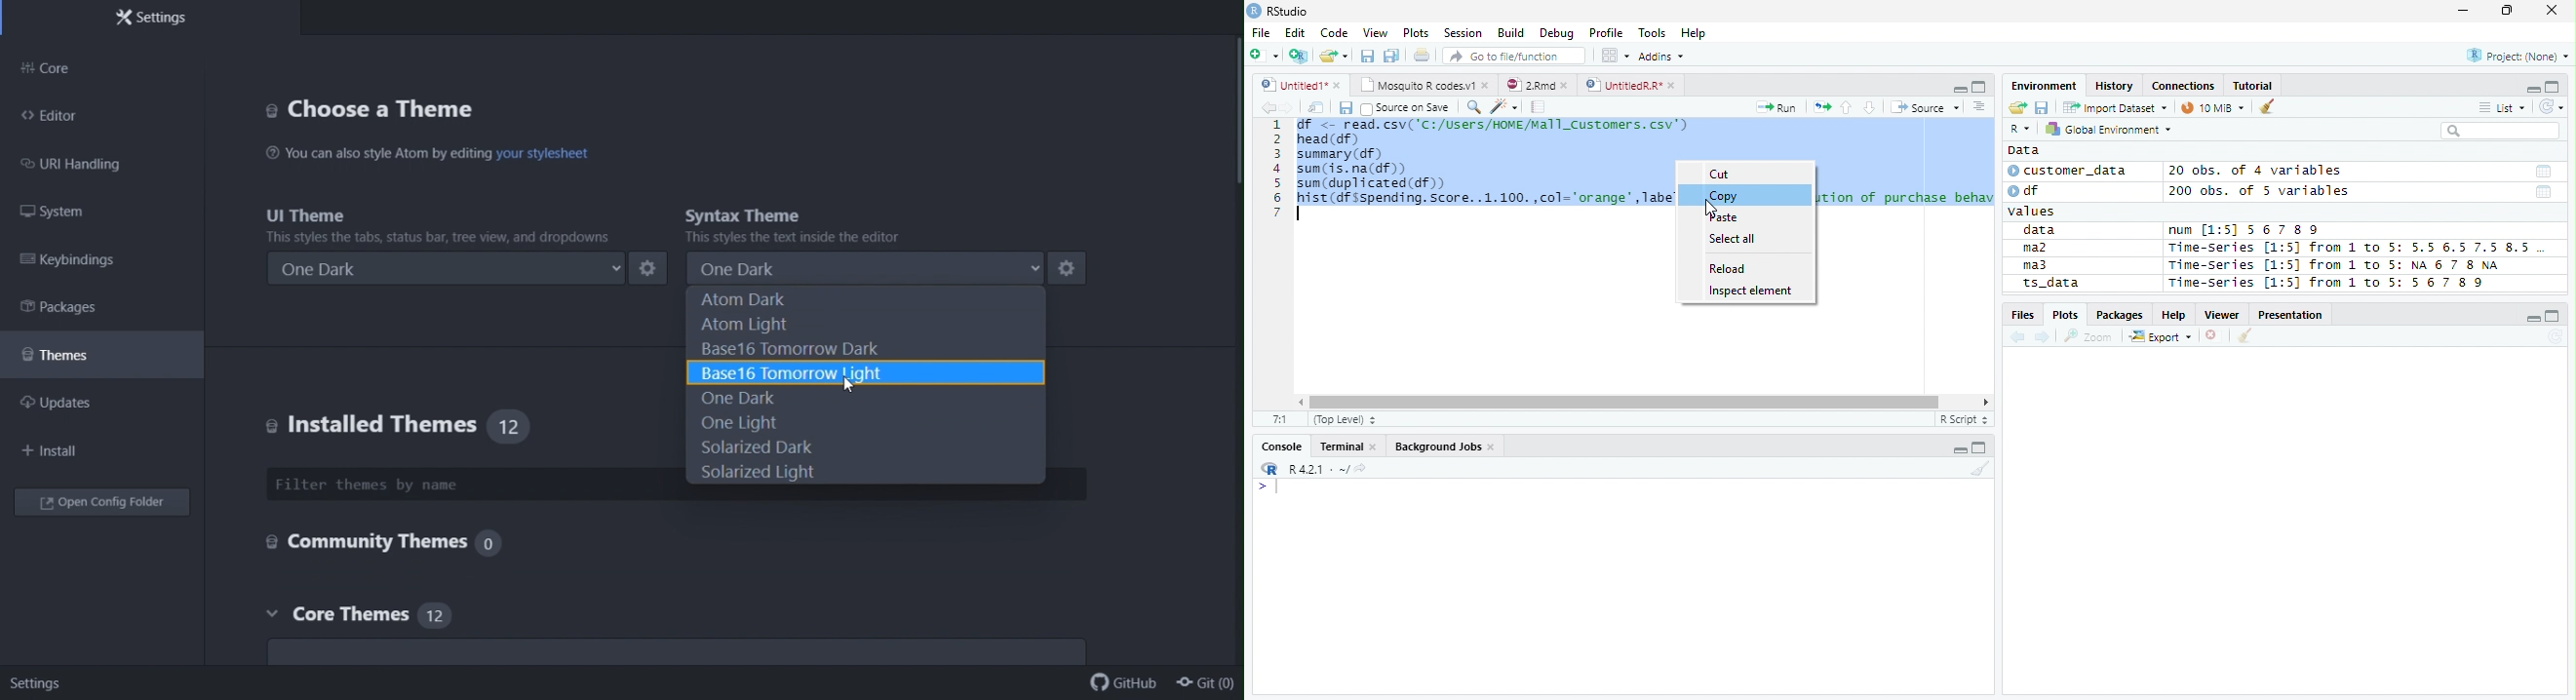 The width and height of the screenshot is (2576, 700). Describe the element at coordinates (2498, 131) in the screenshot. I see `Search` at that location.